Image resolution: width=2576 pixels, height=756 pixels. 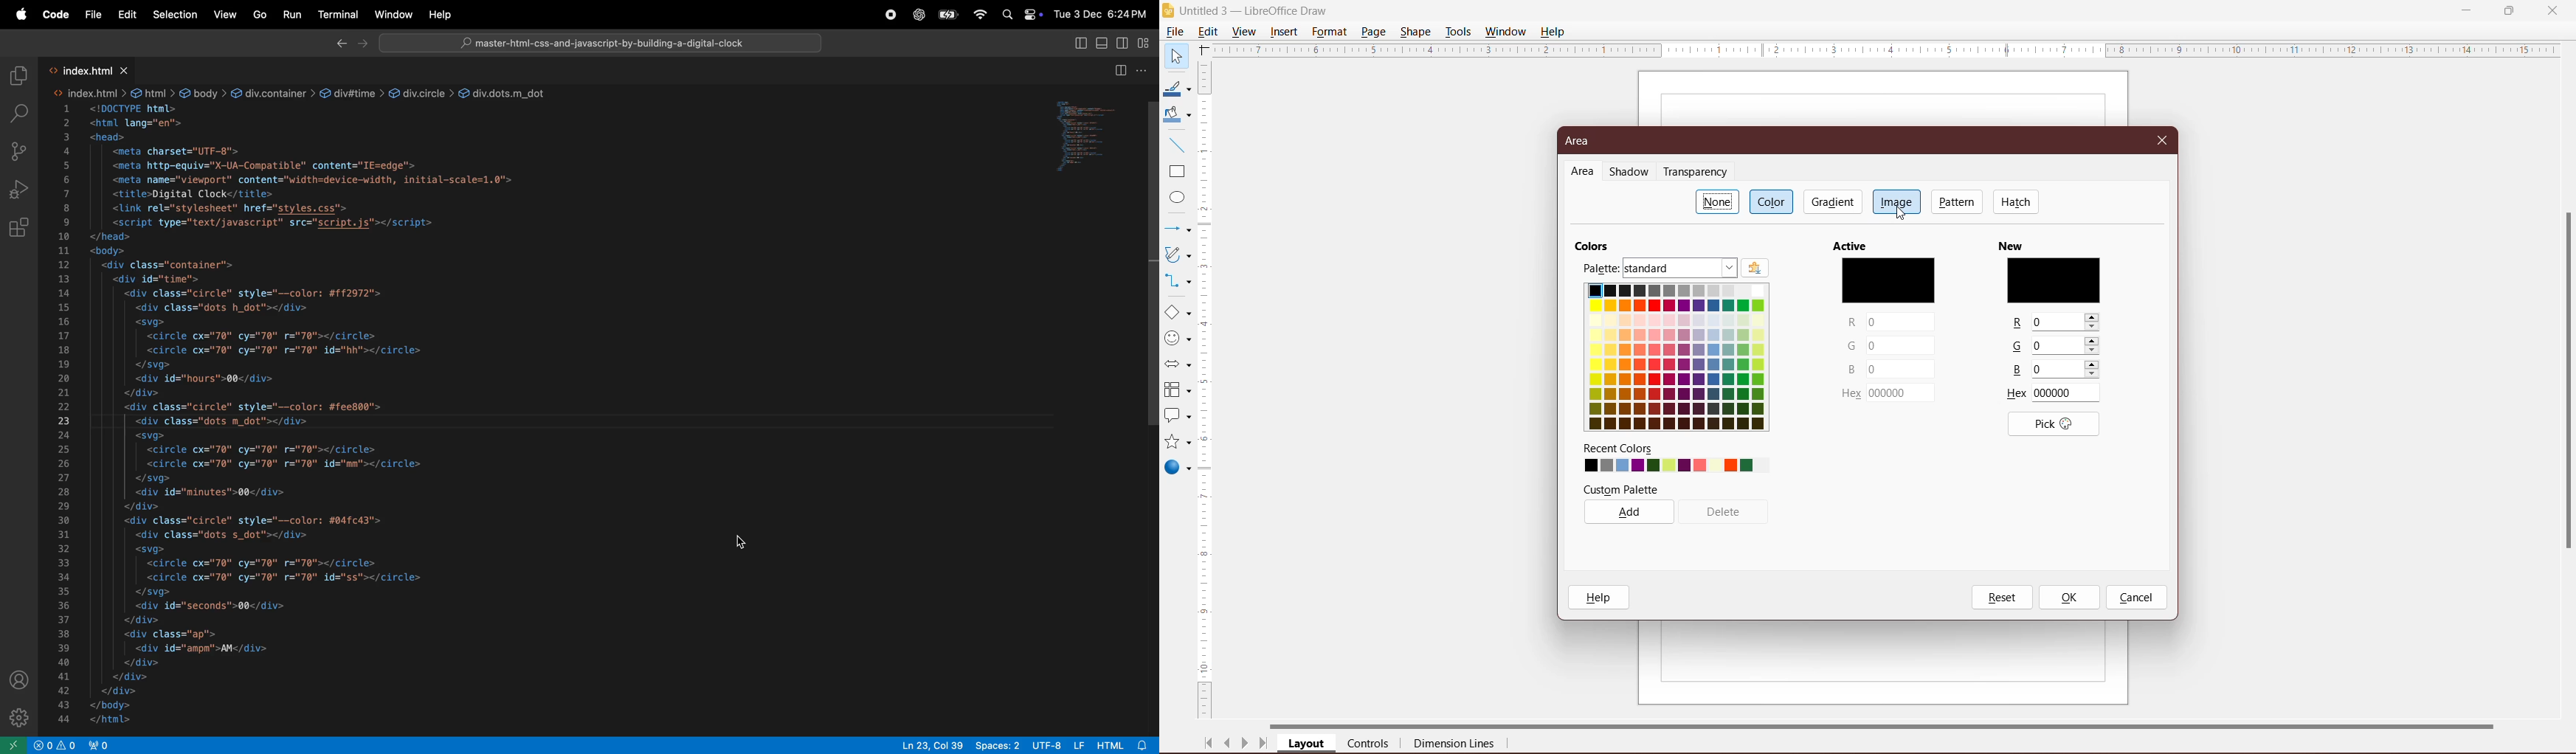 I want to click on Horizontal Ruler, so click(x=1886, y=49).